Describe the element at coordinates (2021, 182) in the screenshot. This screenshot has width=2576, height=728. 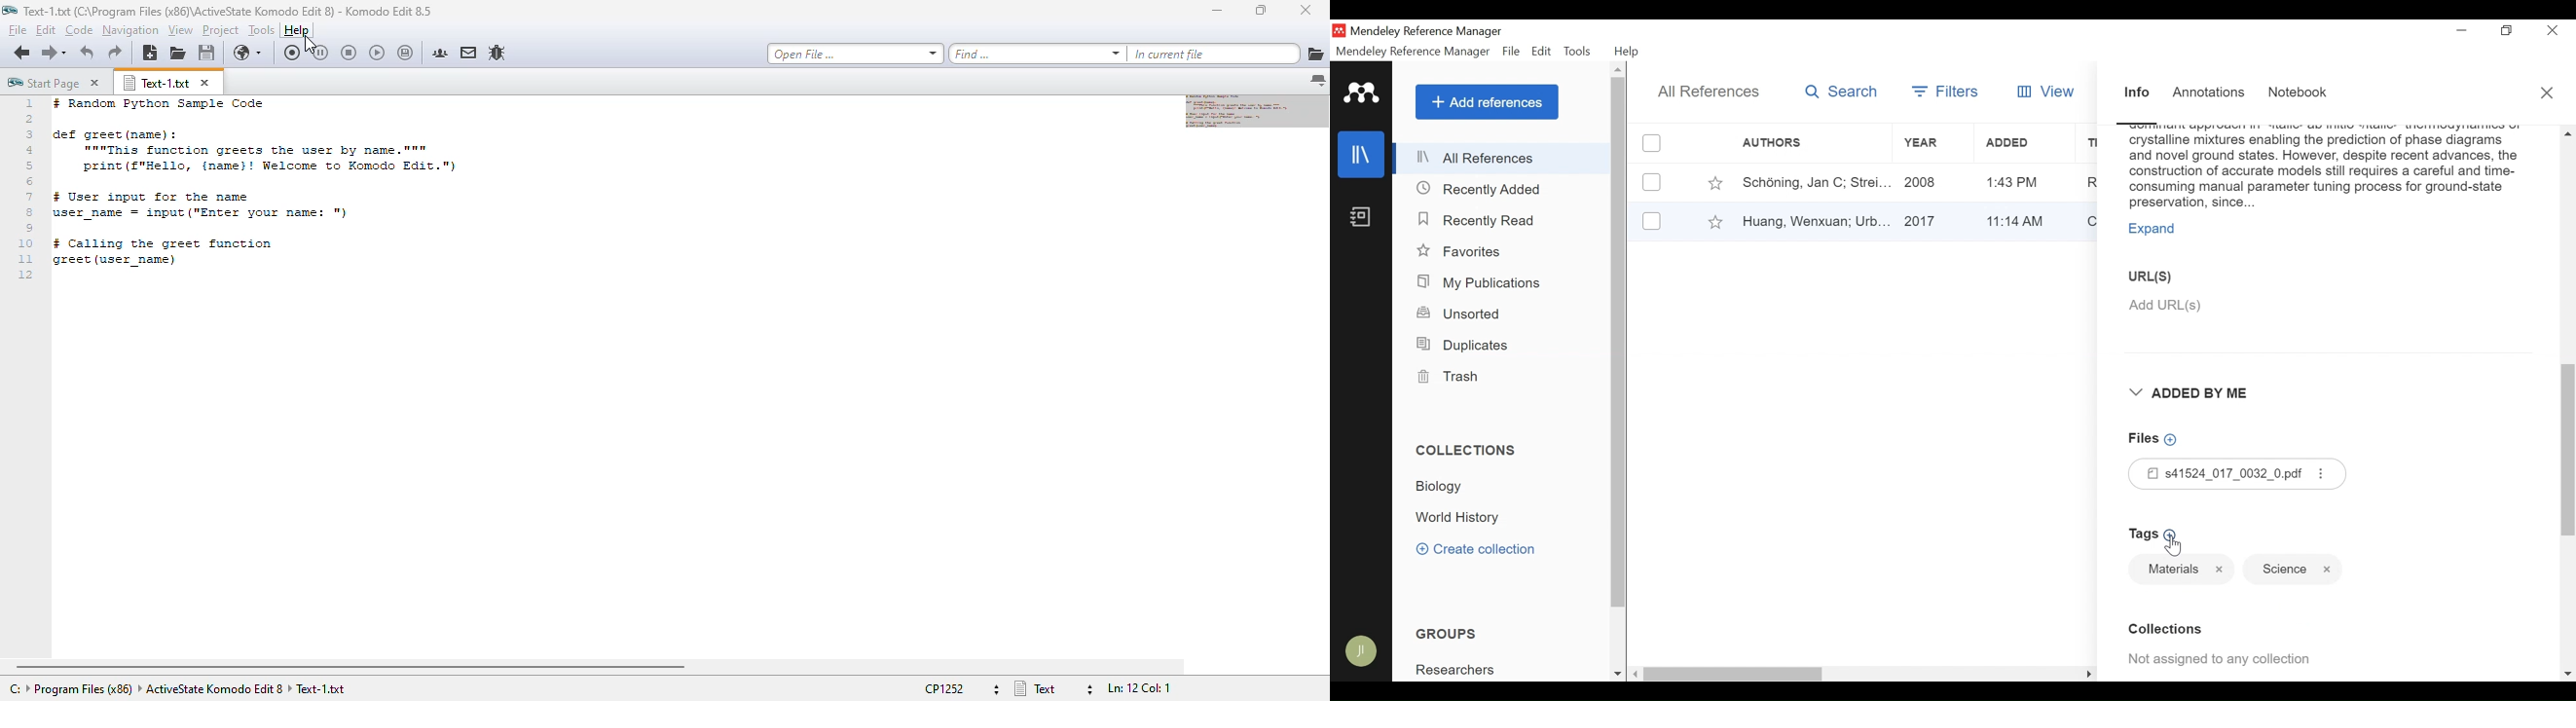
I see `Added` at that location.